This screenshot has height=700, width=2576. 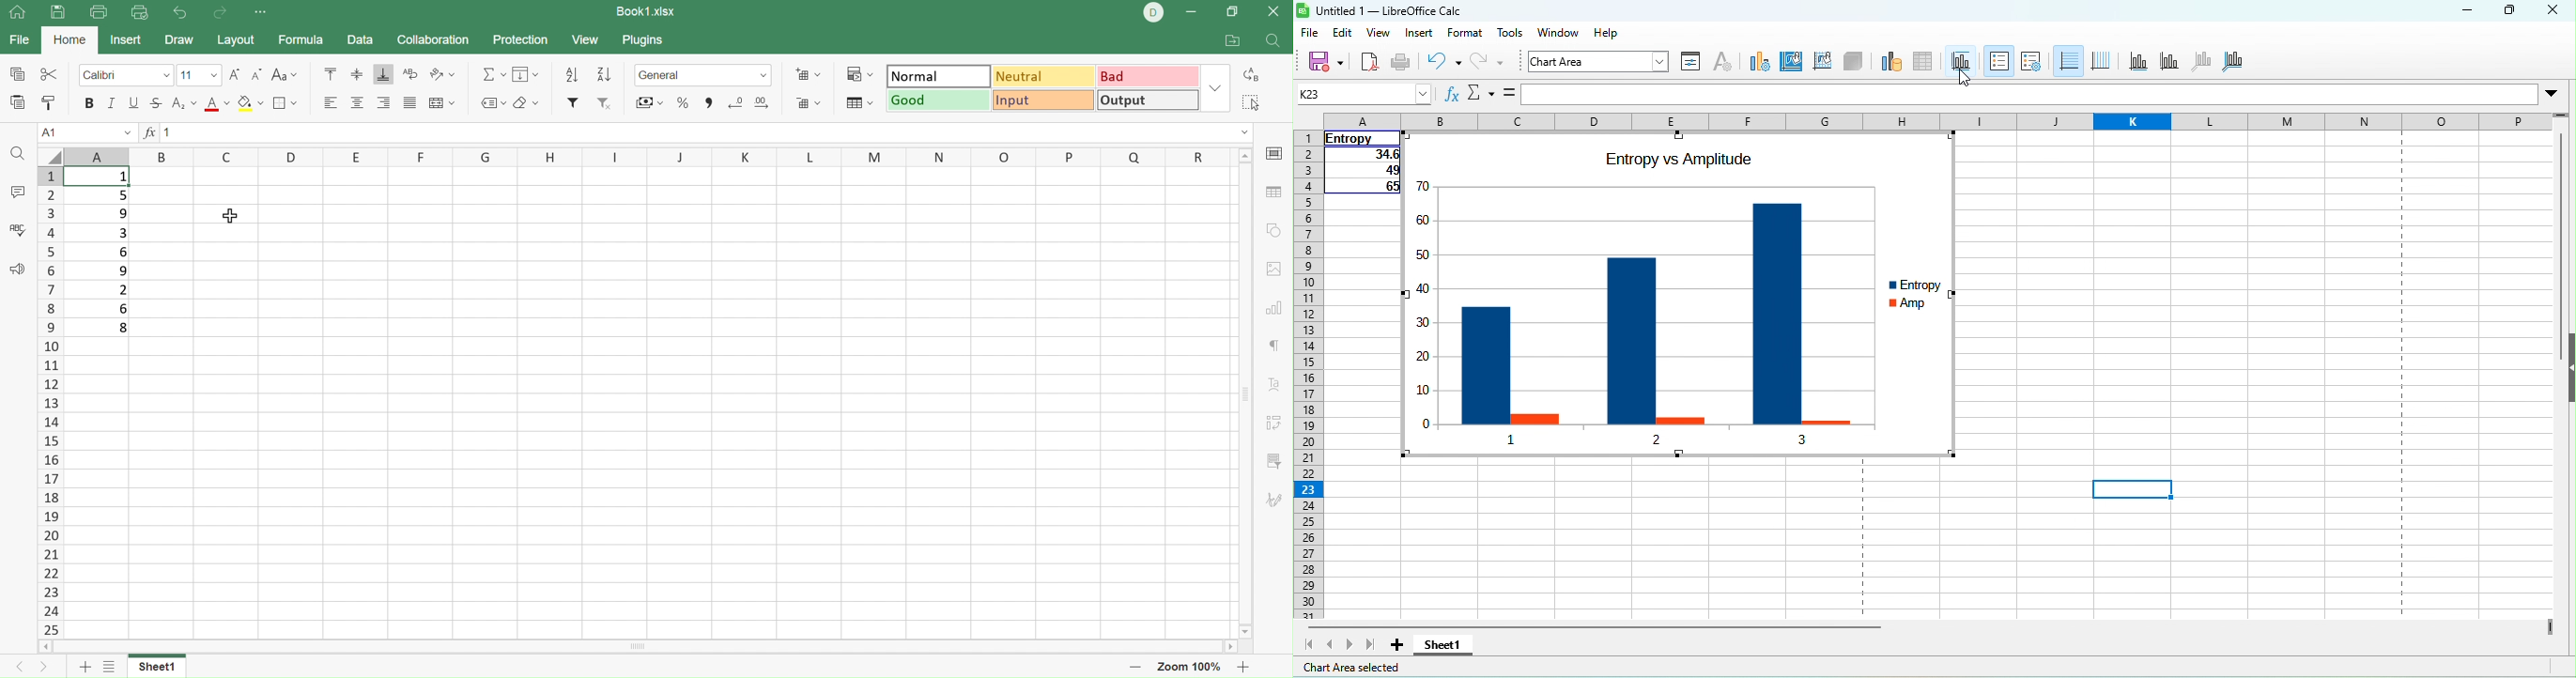 I want to click on 9, so click(x=123, y=271).